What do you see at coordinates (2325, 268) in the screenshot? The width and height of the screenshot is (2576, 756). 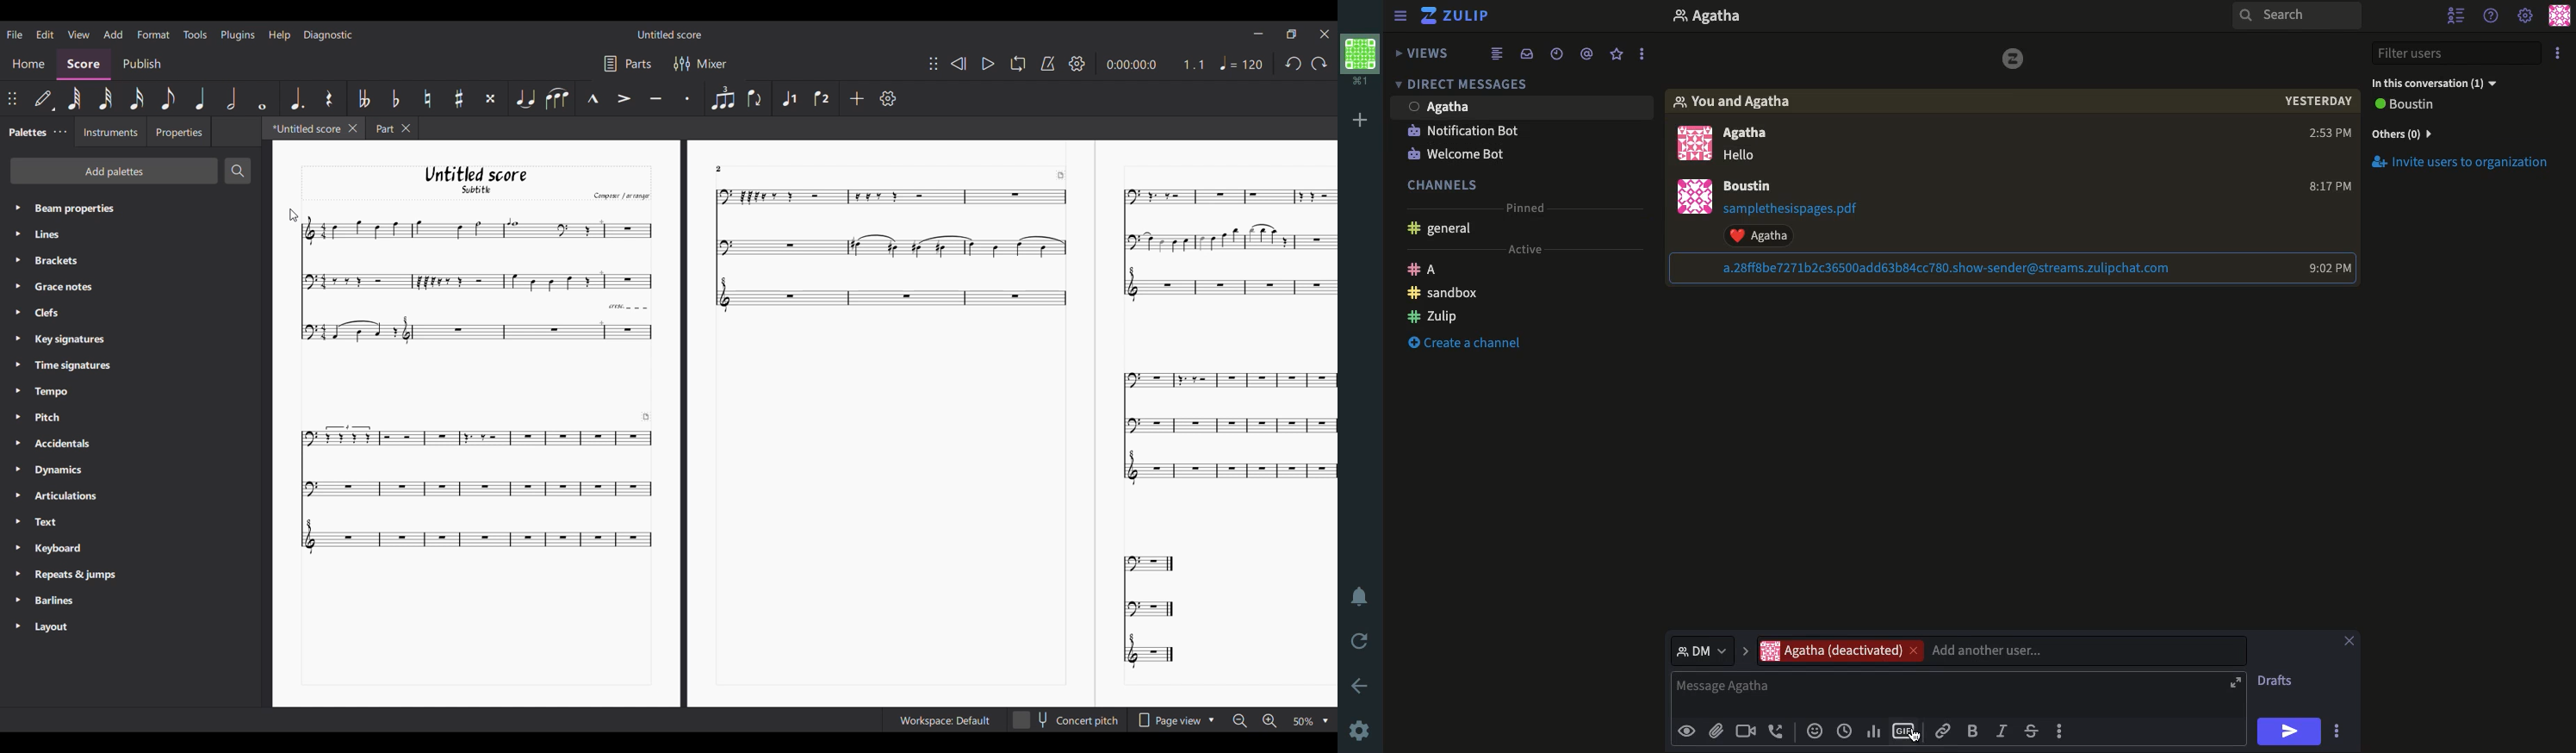 I see `time` at bounding box center [2325, 268].